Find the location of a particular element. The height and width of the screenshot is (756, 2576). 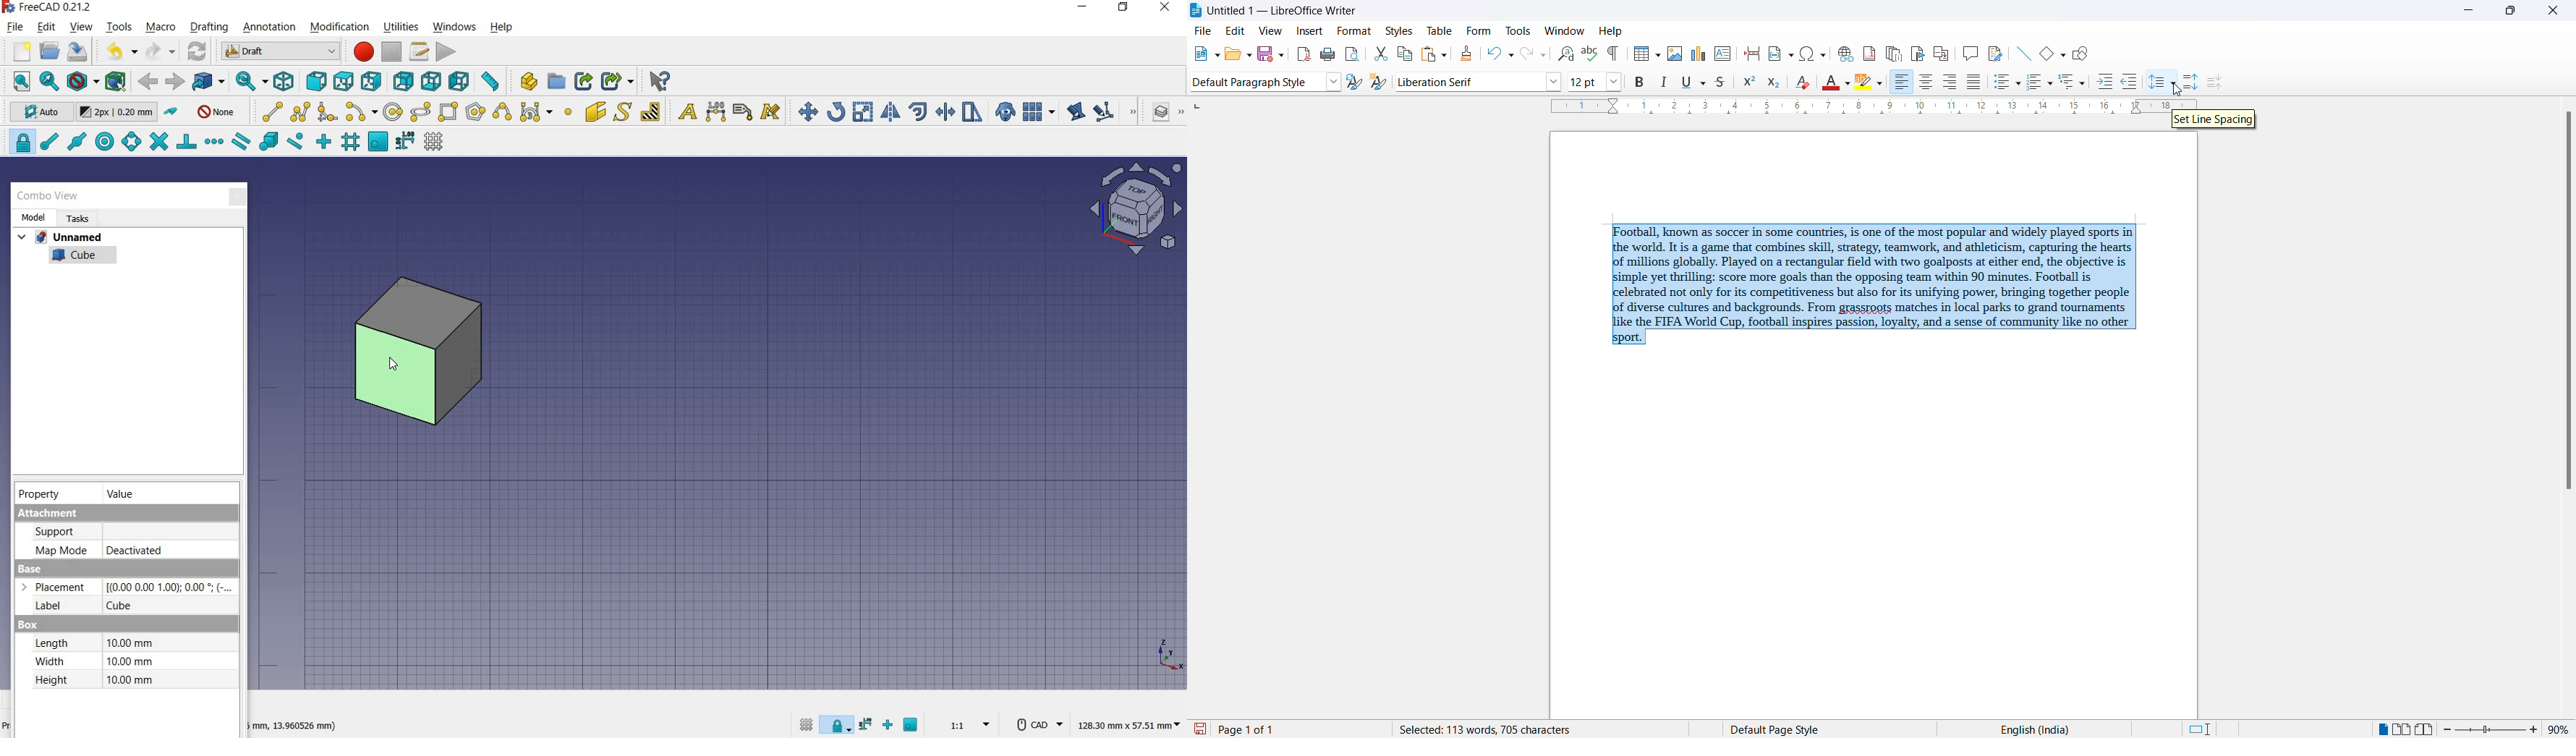

rectangle is located at coordinates (450, 112).